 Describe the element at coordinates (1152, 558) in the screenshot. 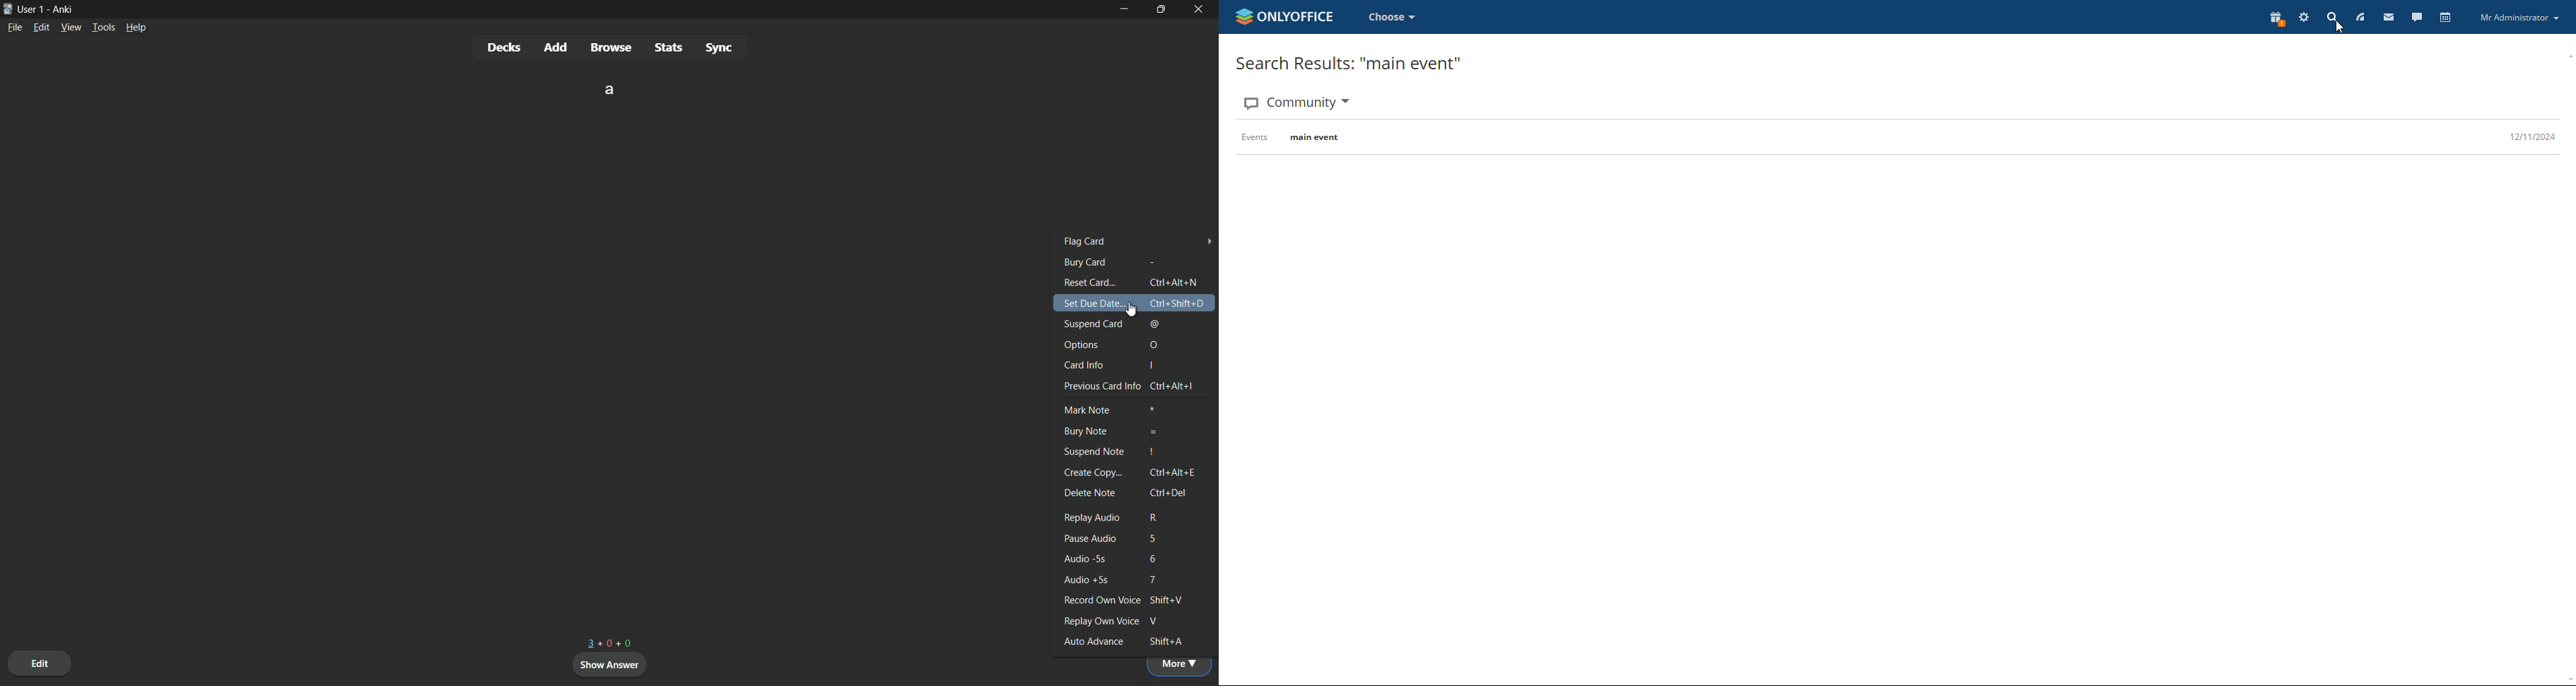

I see `keyboard shortcut` at that location.